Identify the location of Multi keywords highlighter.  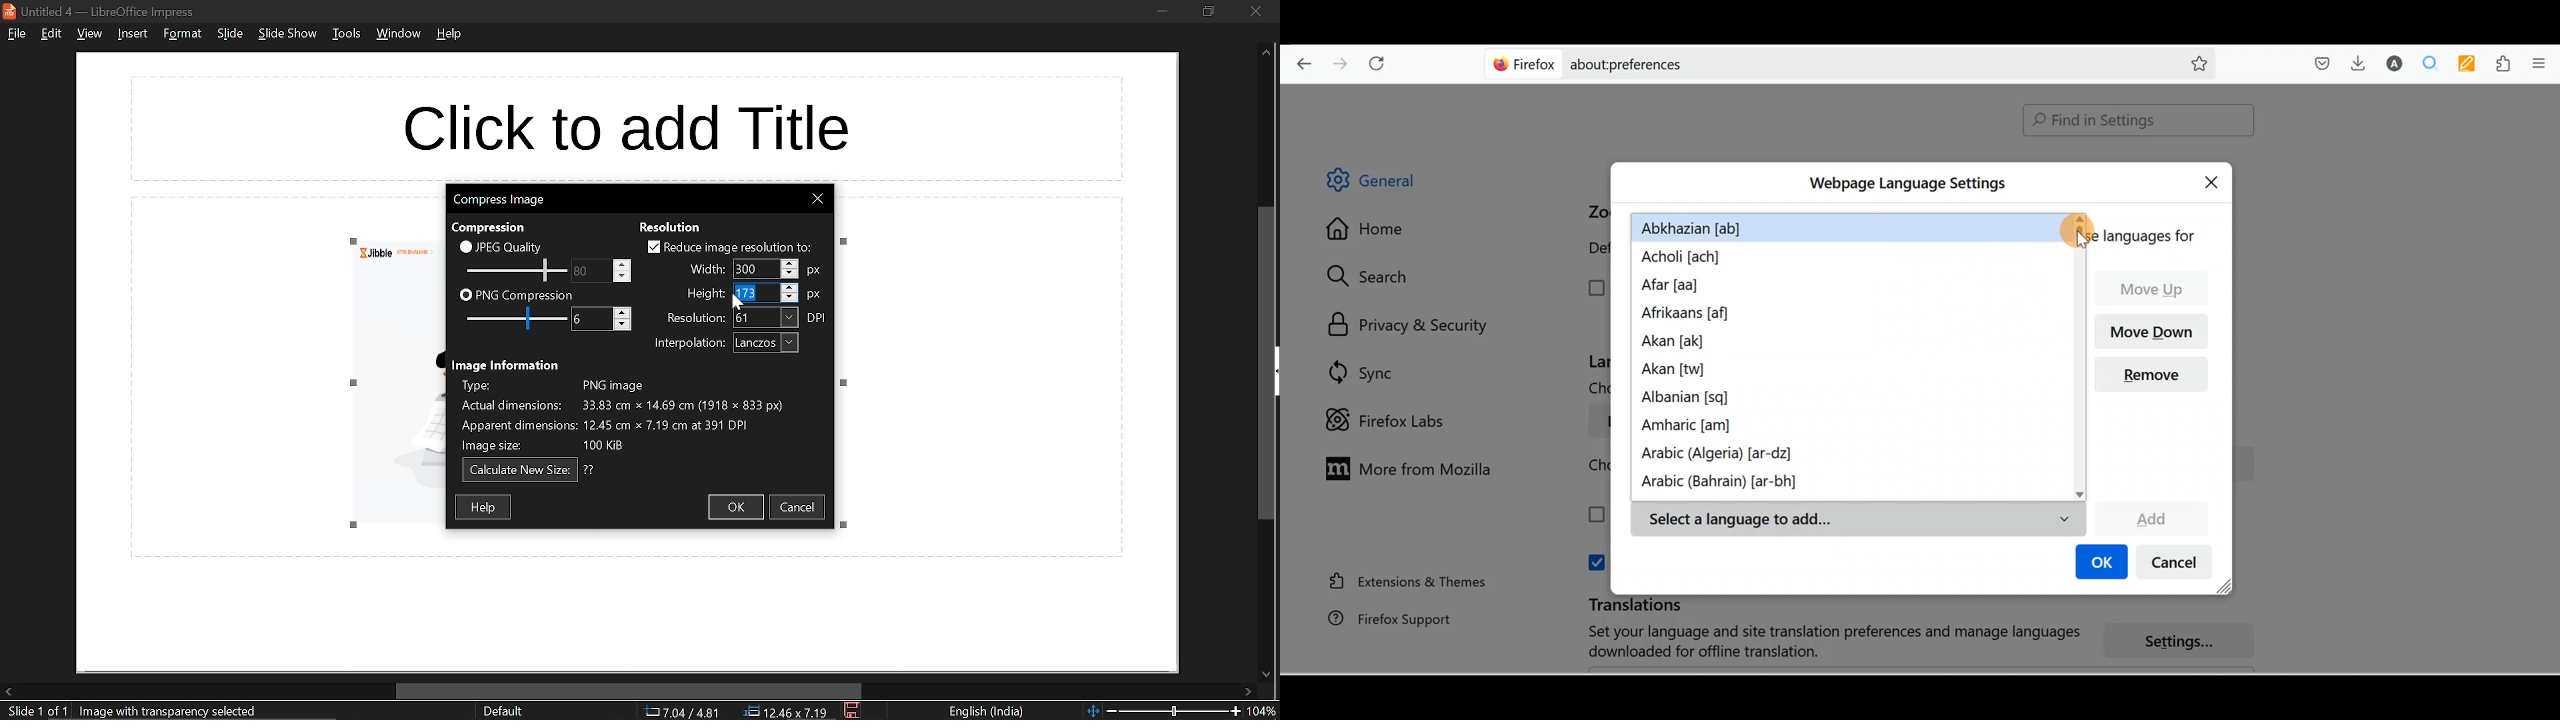
(2471, 65).